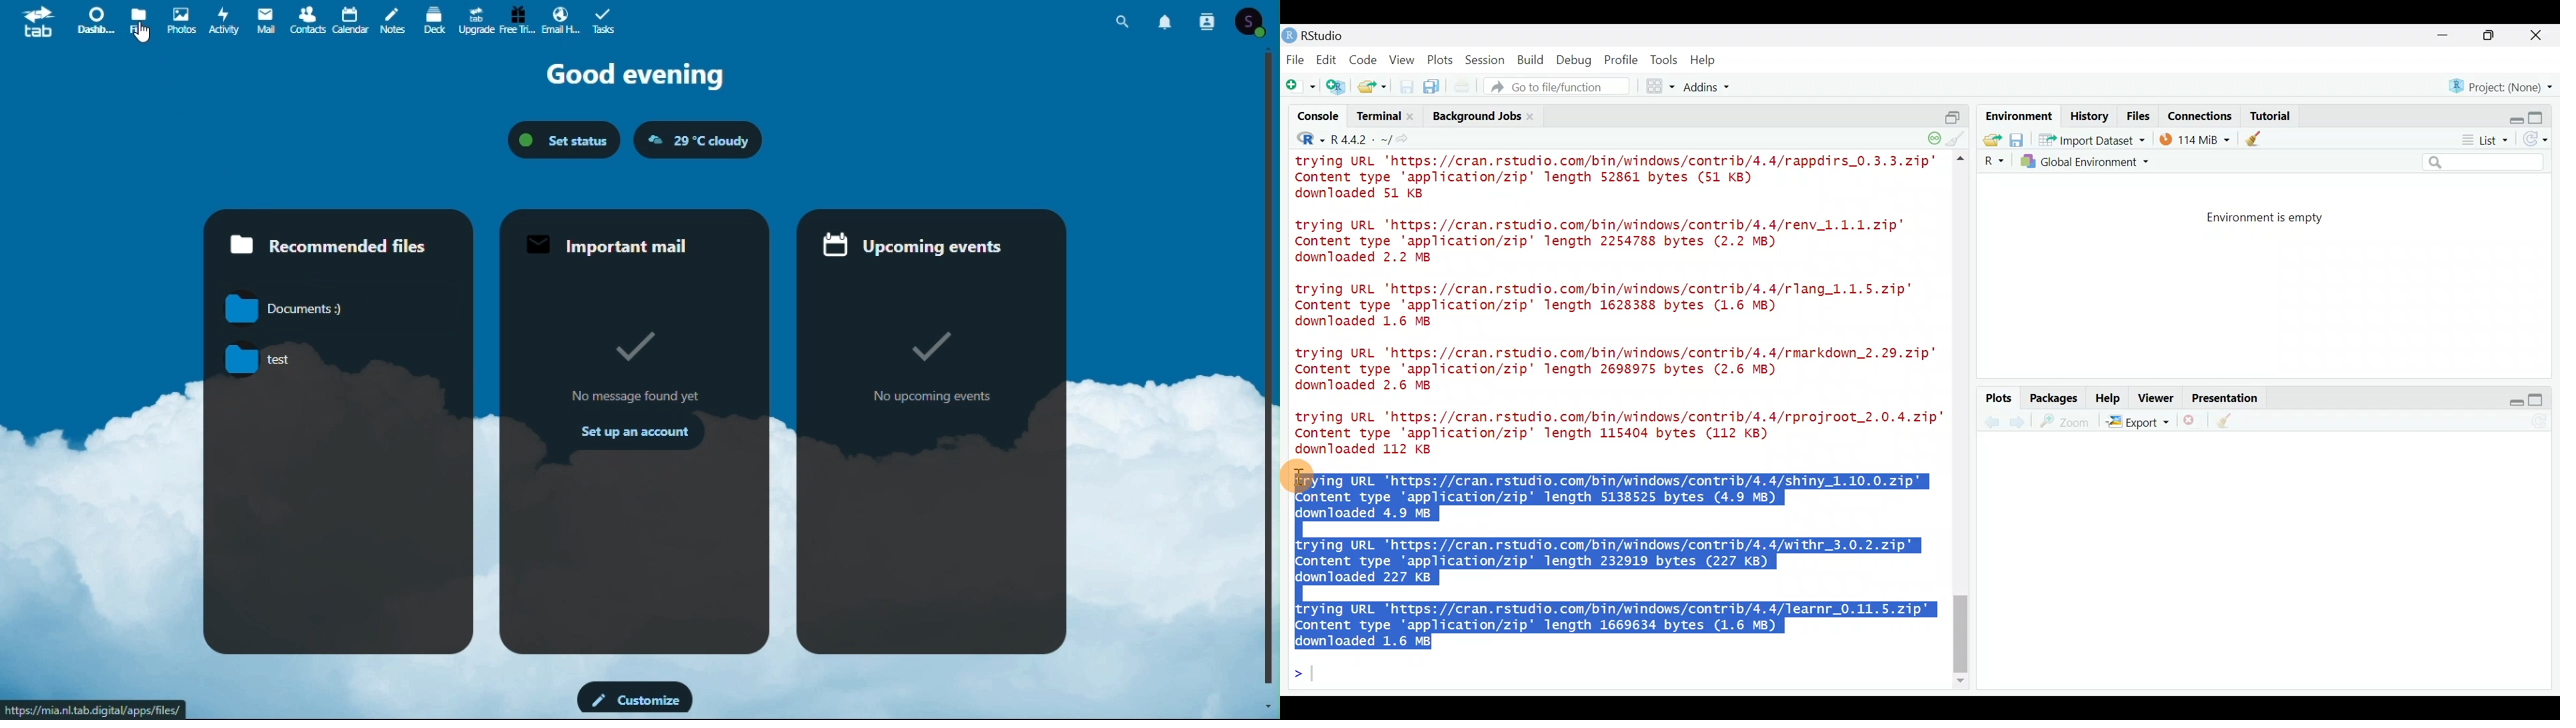 Image resolution: width=2576 pixels, height=728 pixels. I want to click on view the current working directory, so click(1407, 139).